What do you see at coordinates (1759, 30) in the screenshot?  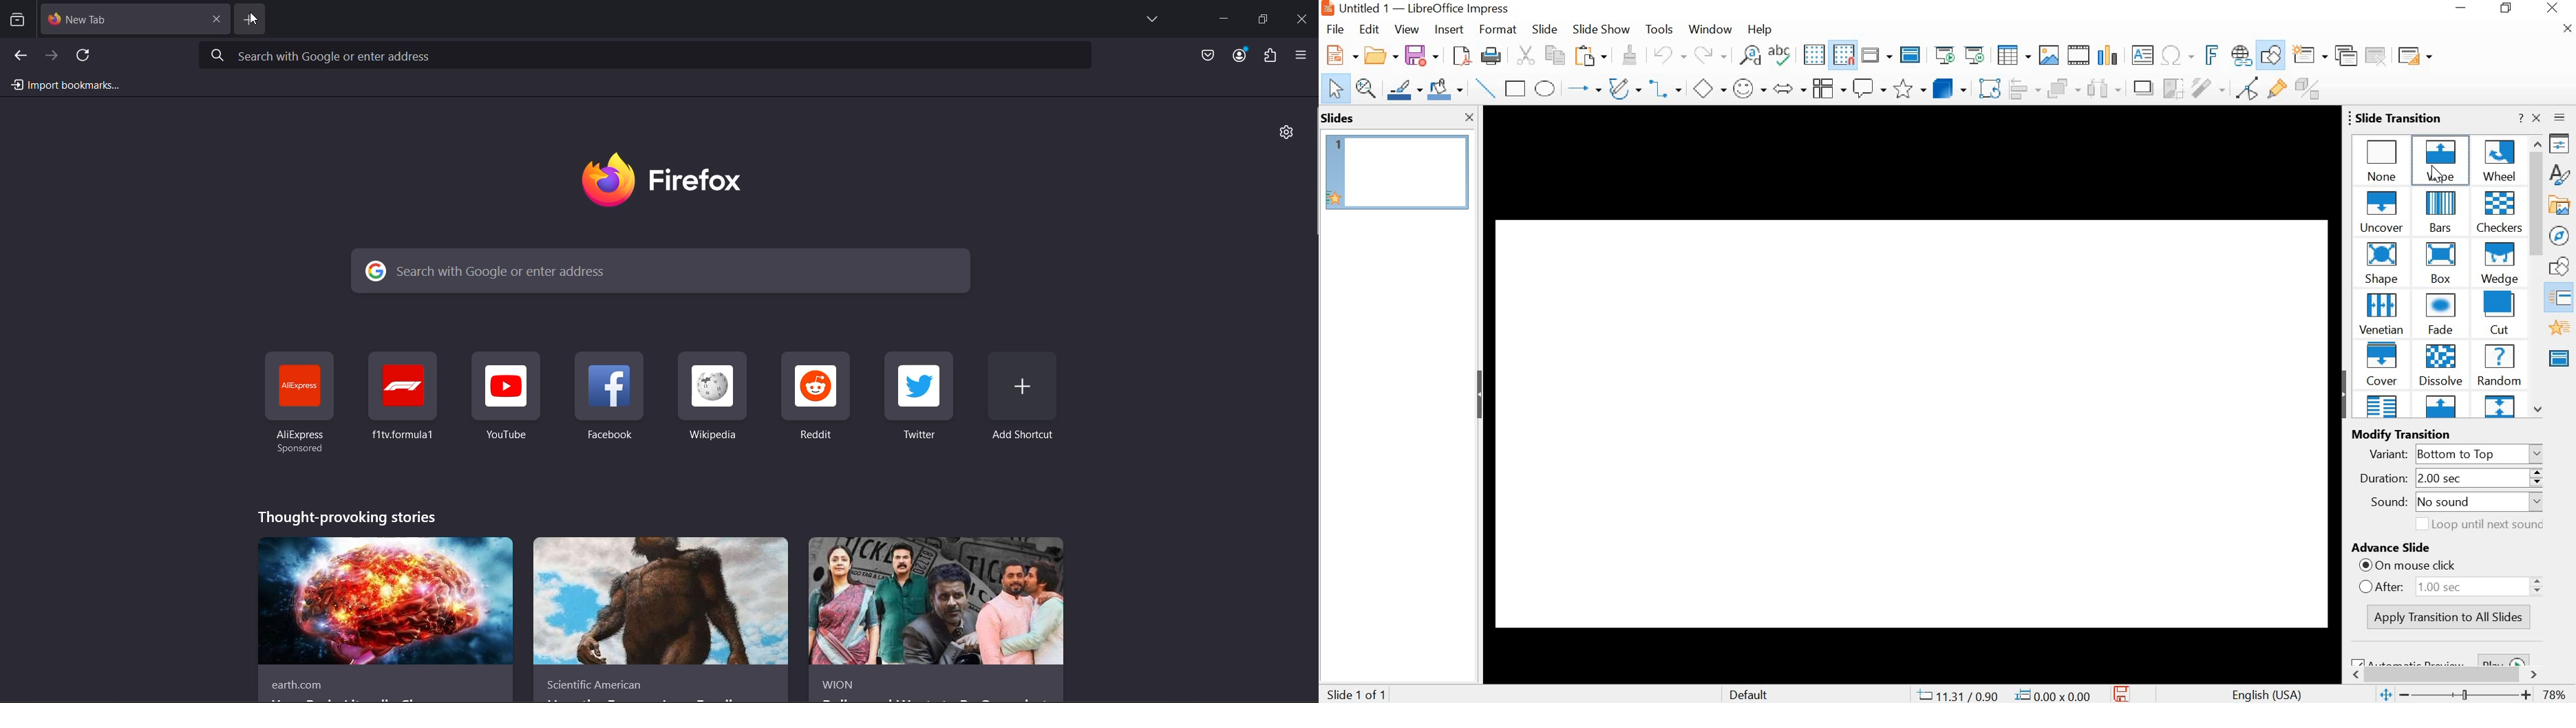 I see `HELP` at bounding box center [1759, 30].